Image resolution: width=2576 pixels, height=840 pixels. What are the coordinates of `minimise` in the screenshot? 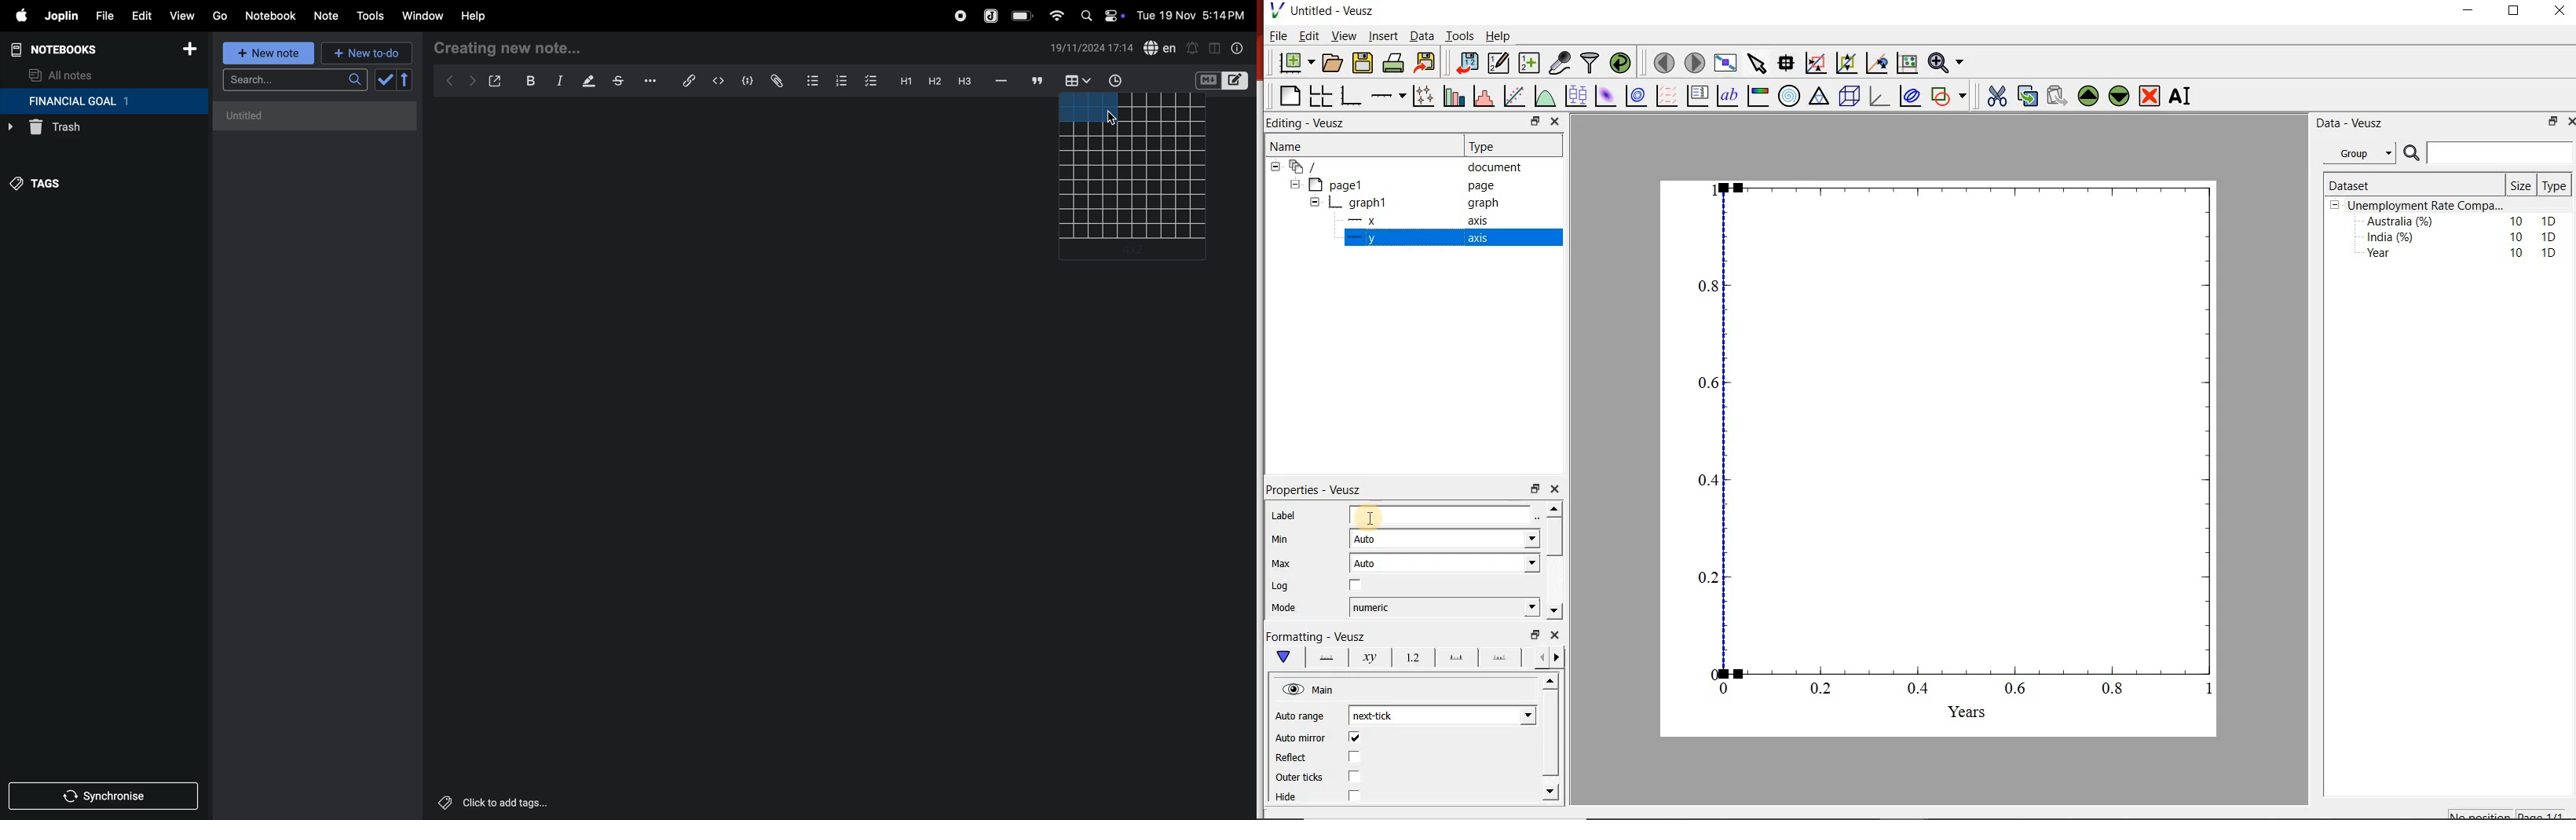 It's located at (1535, 488).